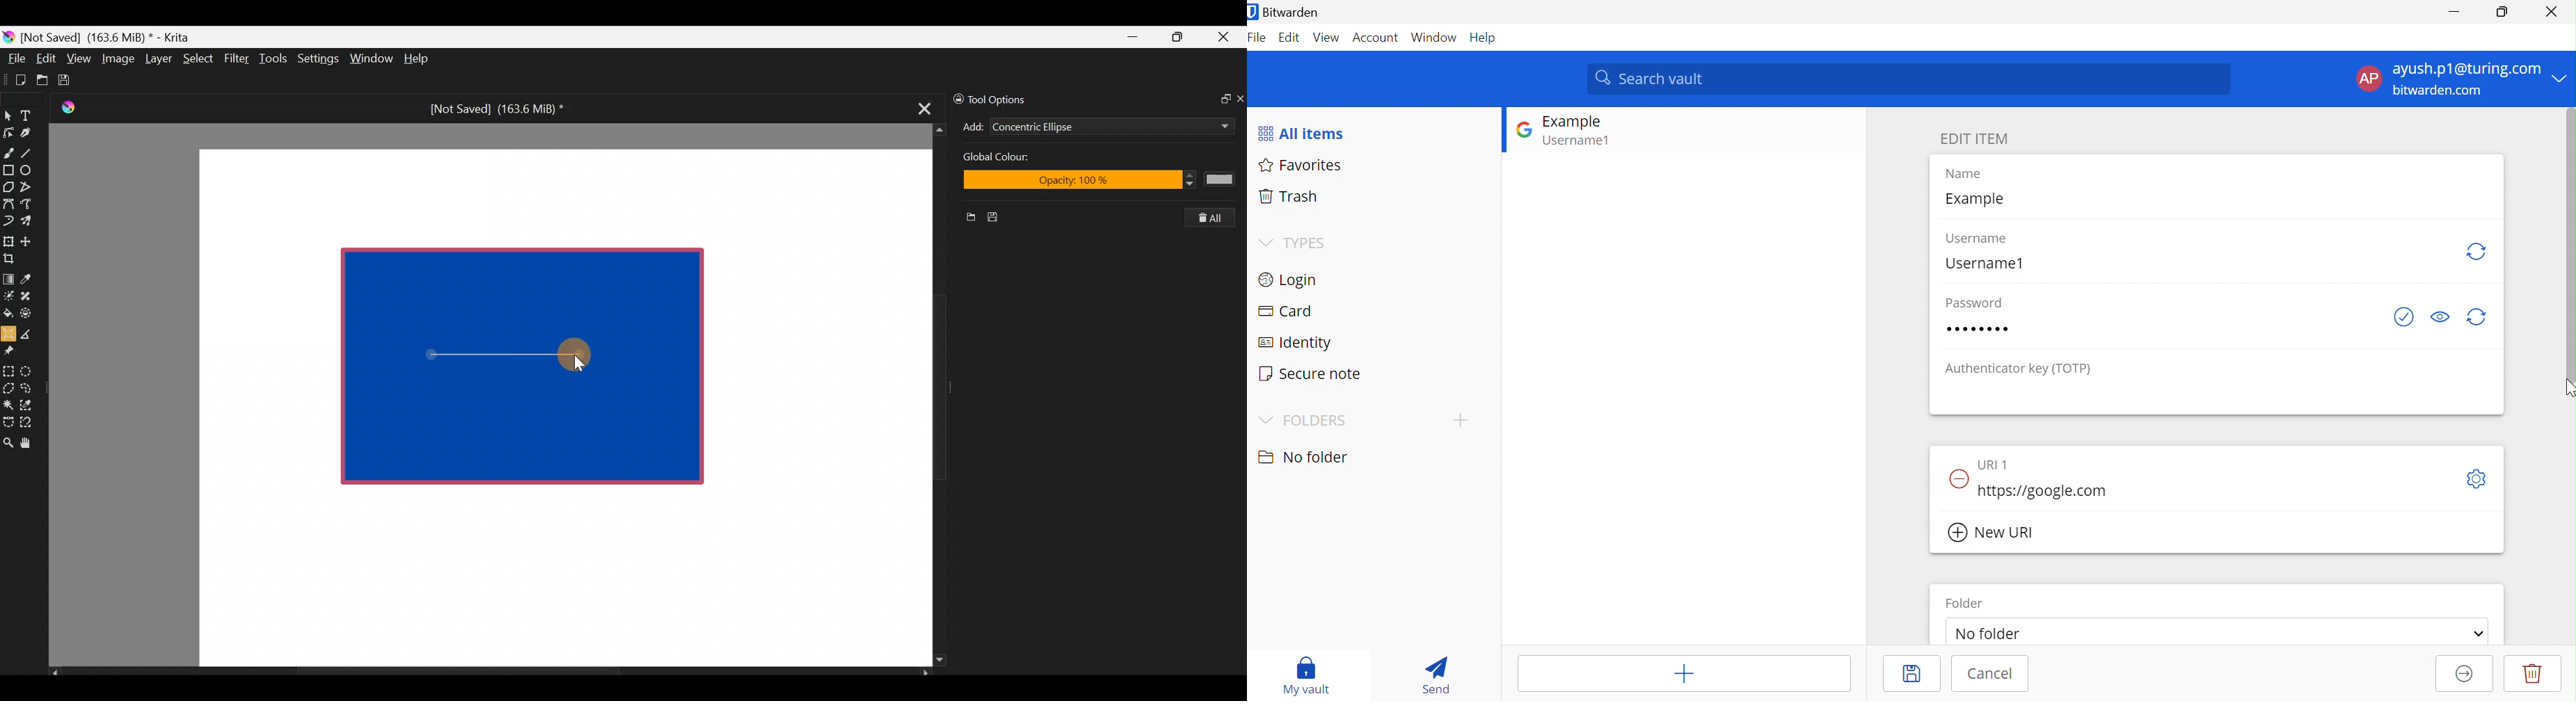  What do you see at coordinates (32, 115) in the screenshot?
I see `Text tool` at bounding box center [32, 115].